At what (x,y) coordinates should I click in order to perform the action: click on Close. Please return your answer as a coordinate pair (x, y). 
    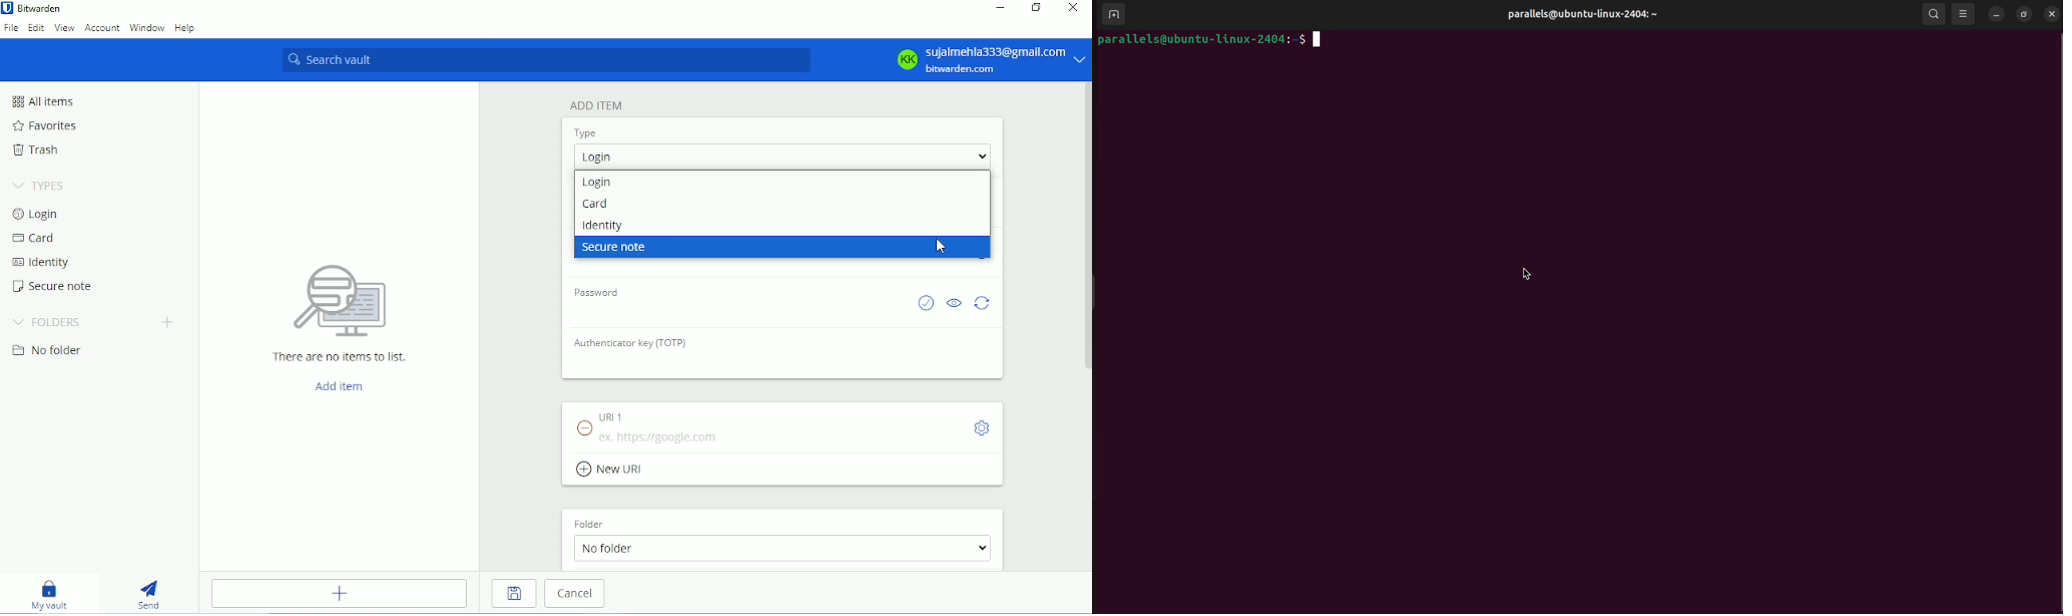
    Looking at the image, I should click on (1074, 7).